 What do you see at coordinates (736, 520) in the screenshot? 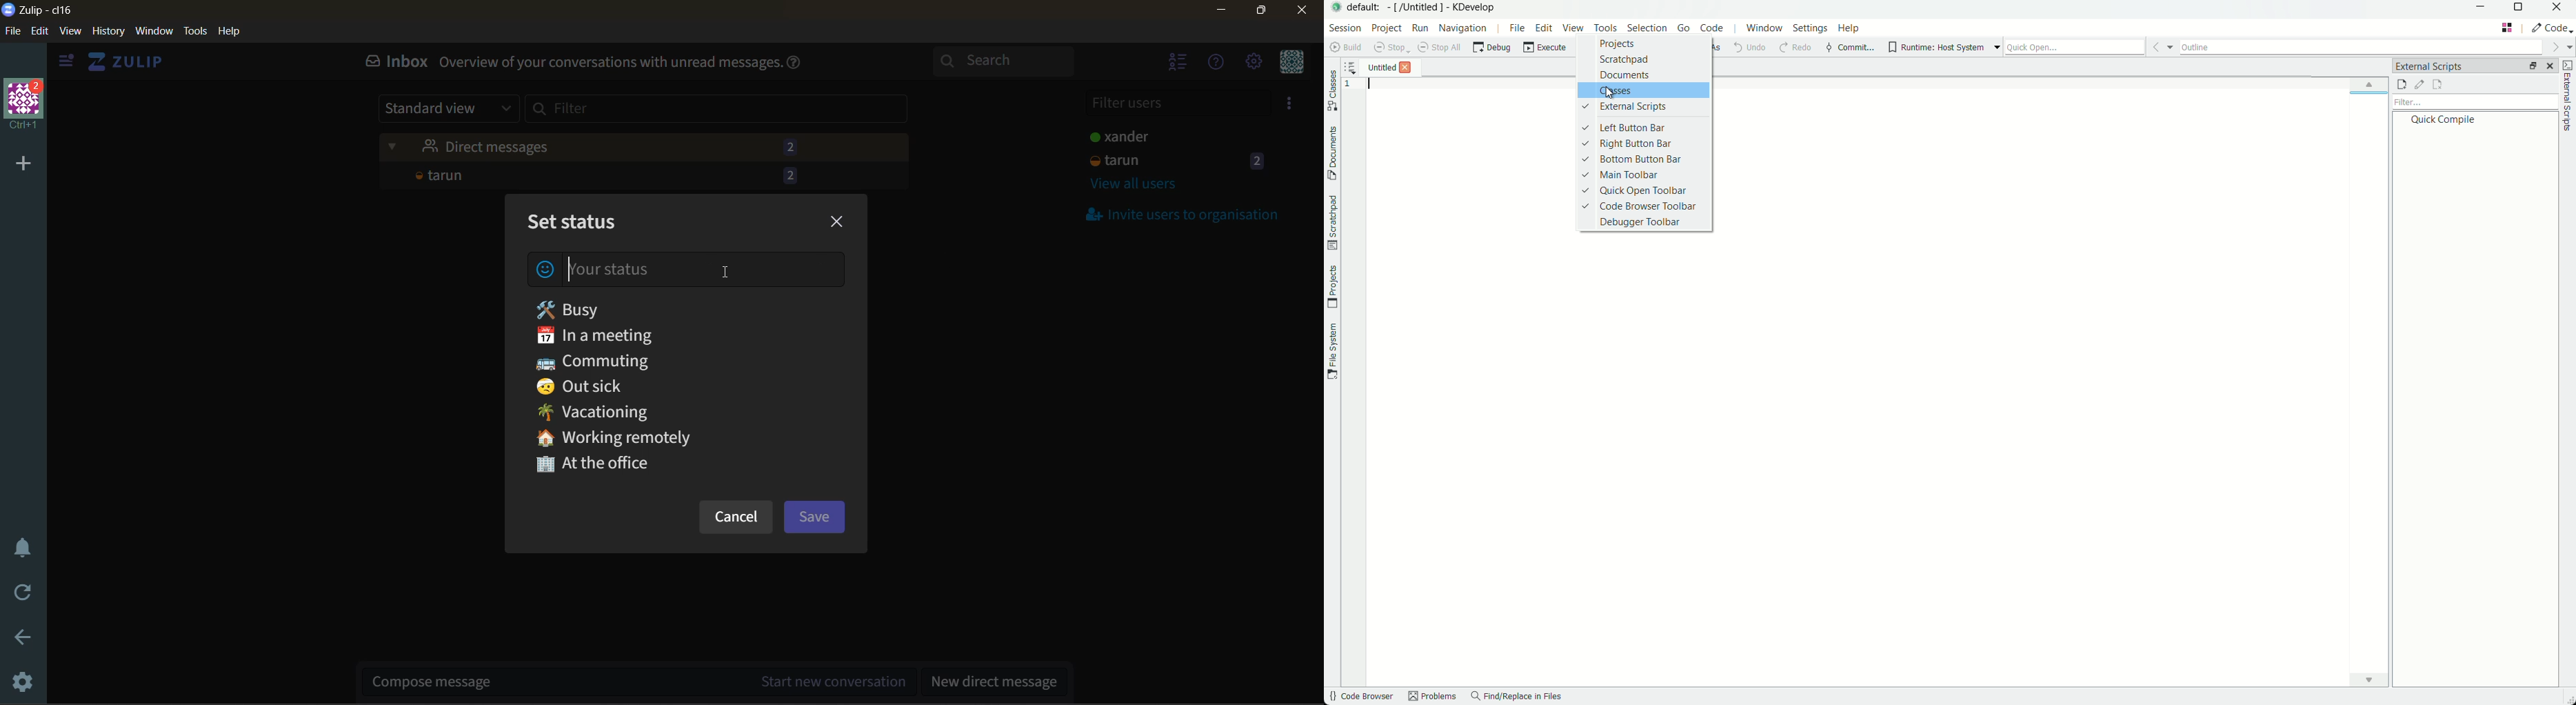
I see `cancel` at bounding box center [736, 520].